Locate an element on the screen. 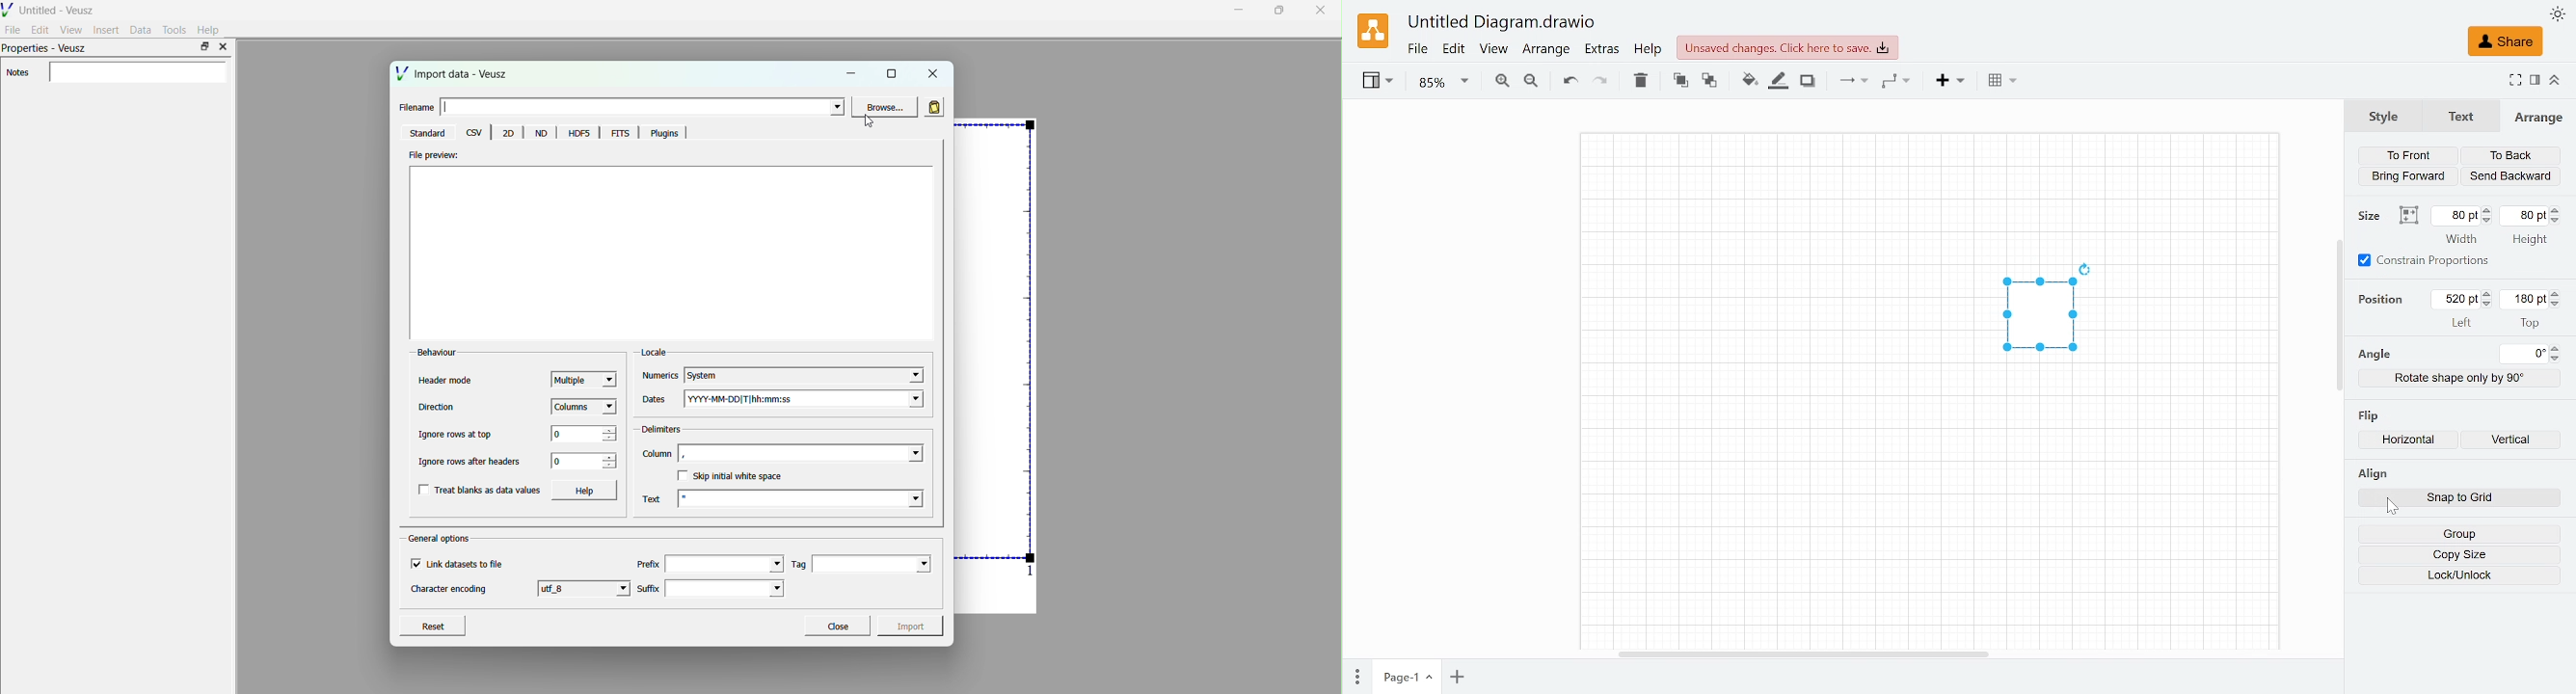 This screenshot has height=700, width=2576. Current top (180 pt) is located at coordinates (2523, 299).